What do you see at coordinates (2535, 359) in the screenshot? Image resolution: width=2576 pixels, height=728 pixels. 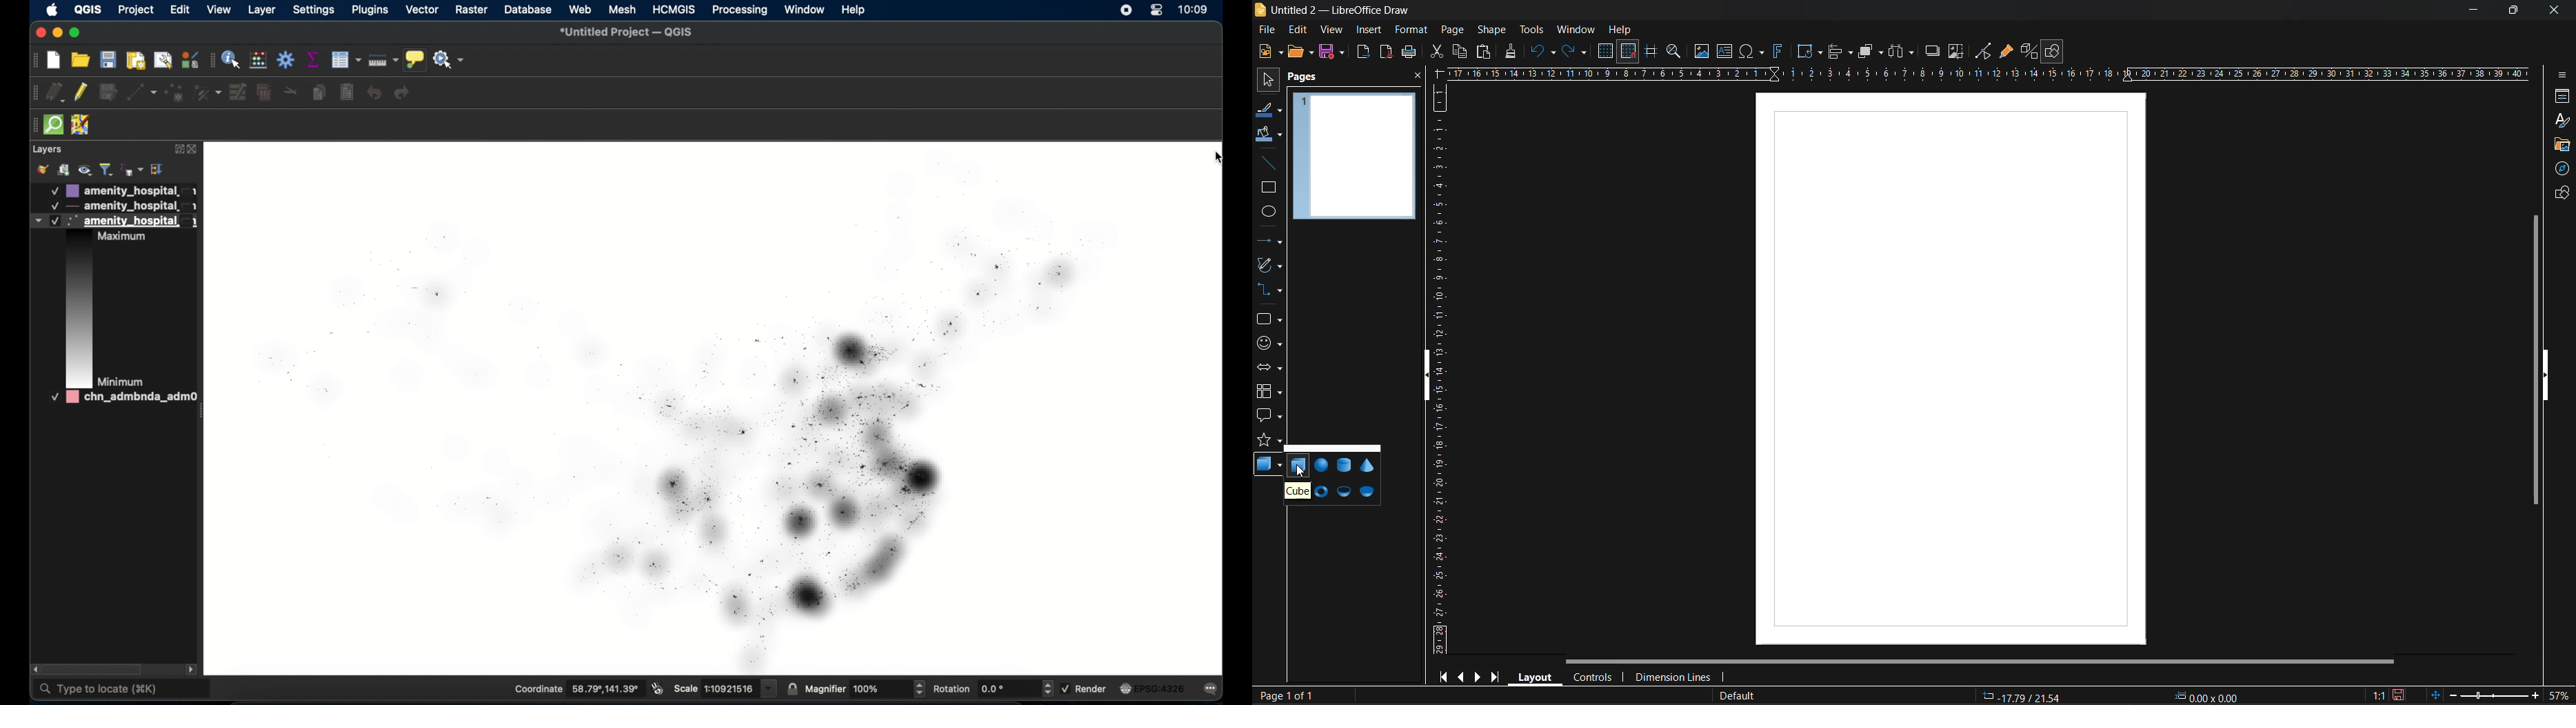 I see `vertical scroll bar` at bounding box center [2535, 359].